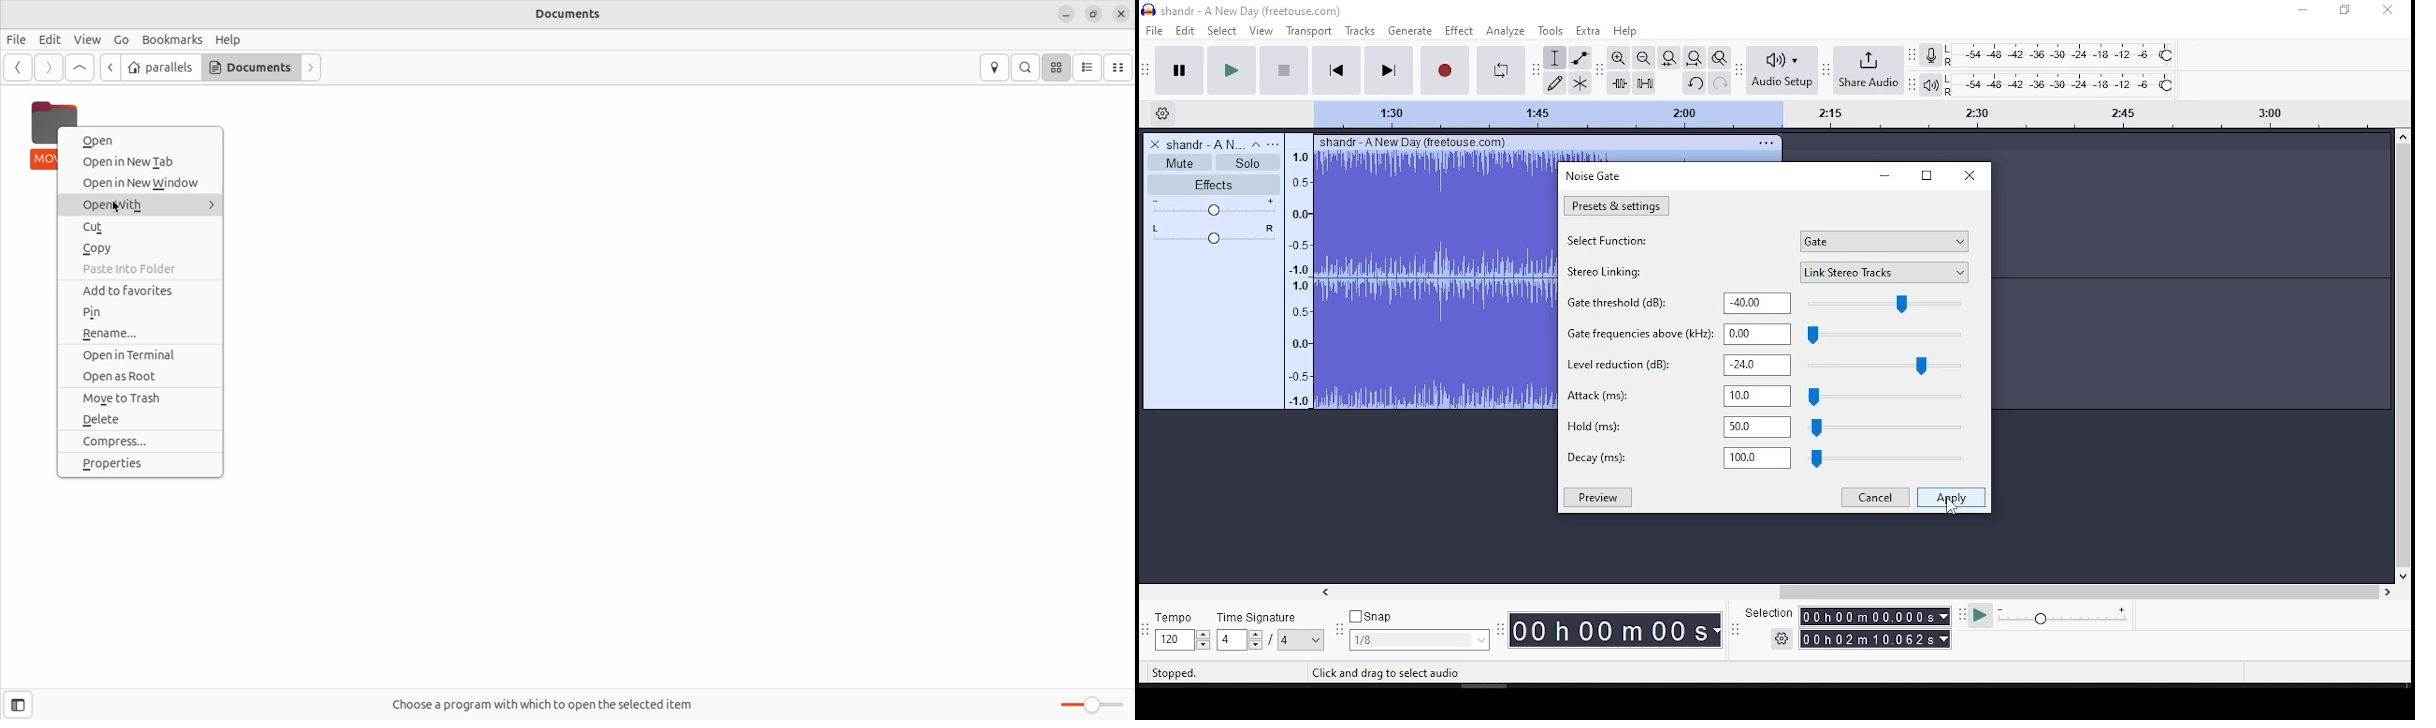 This screenshot has height=728, width=2436. What do you see at coordinates (1336, 70) in the screenshot?
I see `skip to start` at bounding box center [1336, 70].